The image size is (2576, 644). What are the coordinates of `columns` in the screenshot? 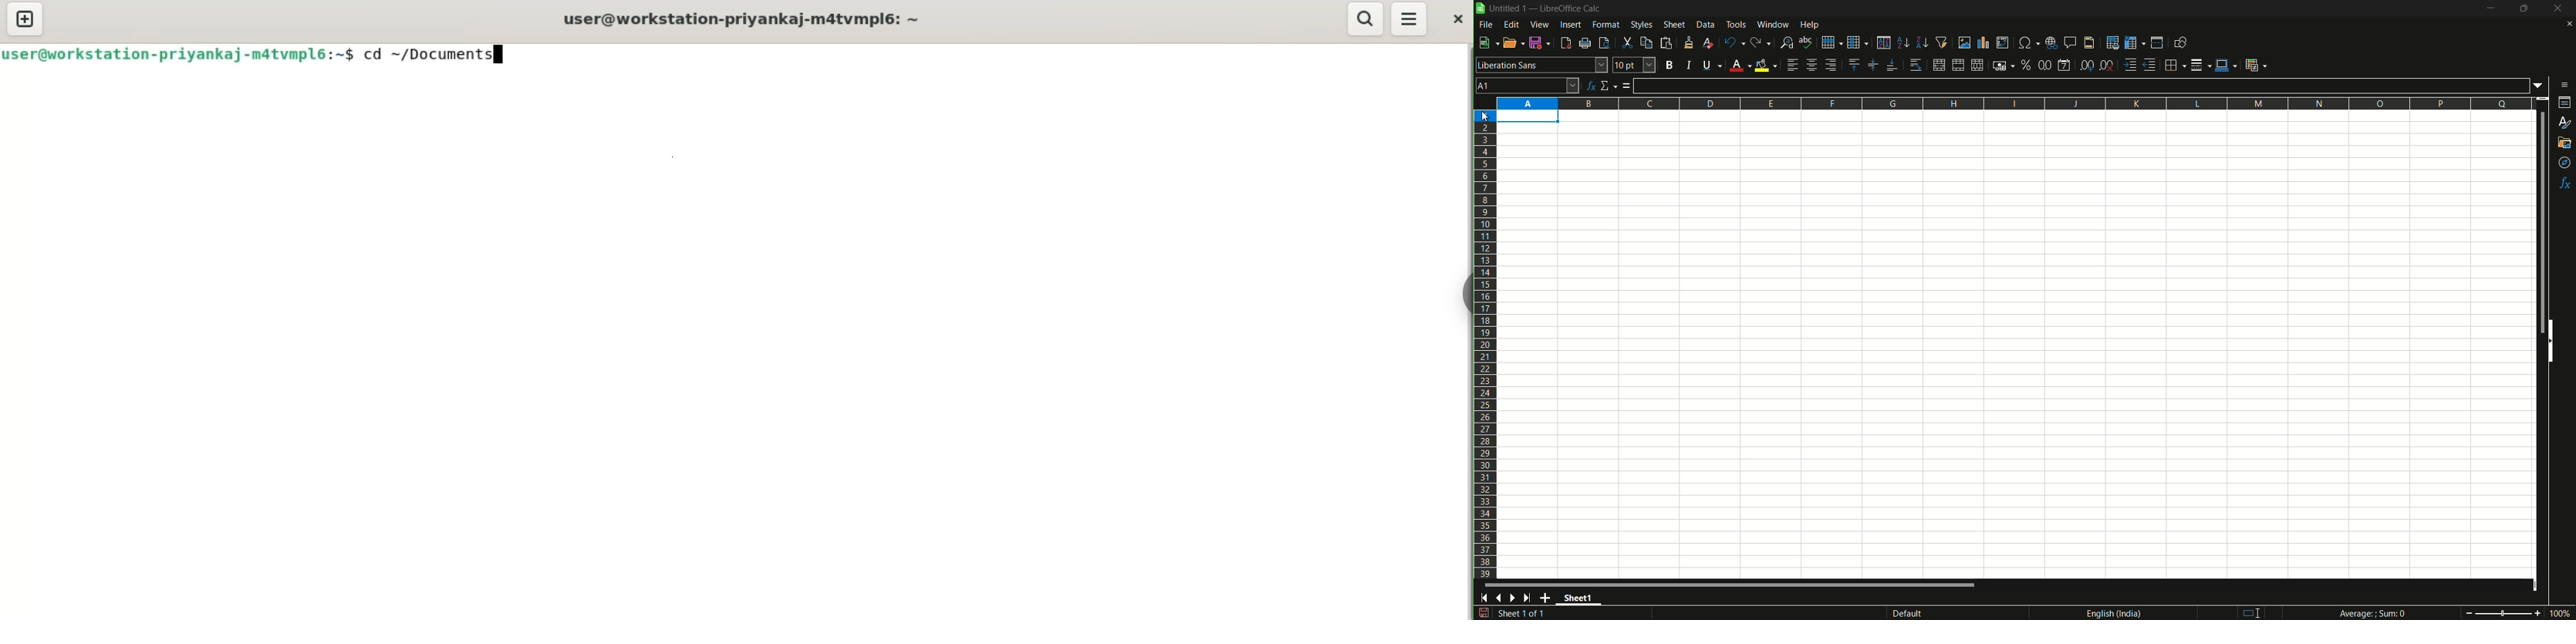 It's located at (2016, 102).